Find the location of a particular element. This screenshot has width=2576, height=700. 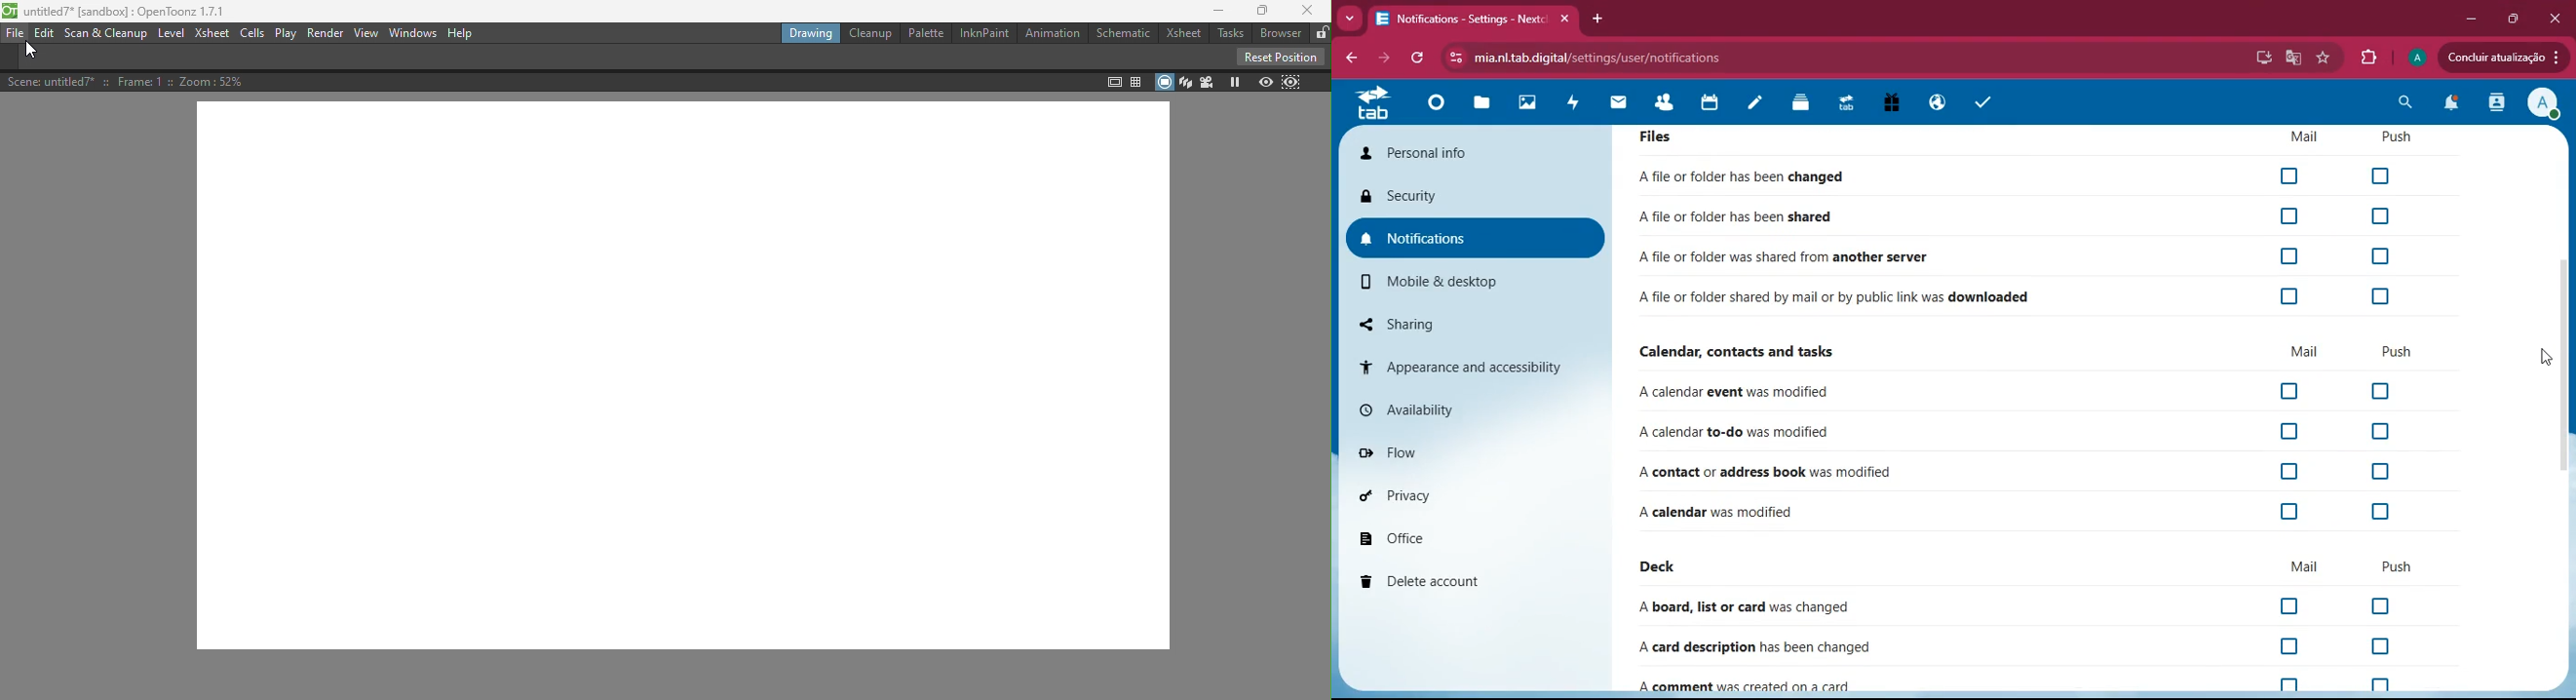

close tab is located at coordinates (1566, 20).